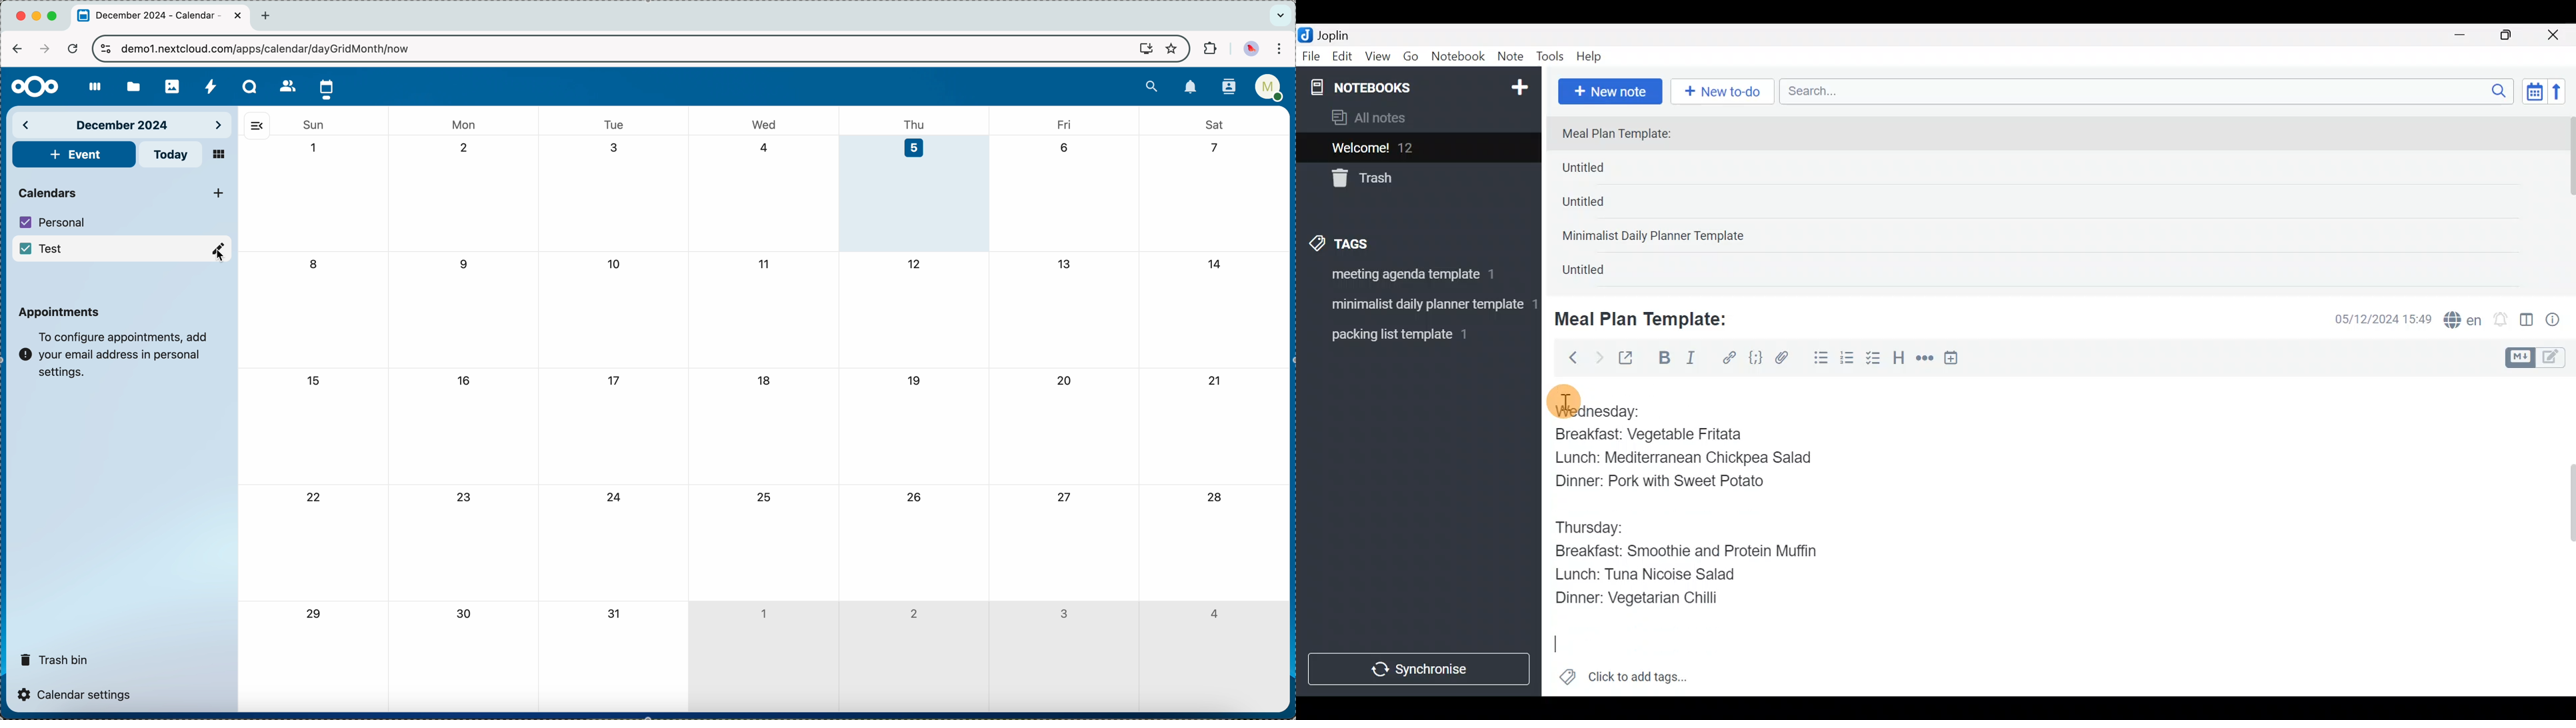 The image size is (2576, 728). I want to click on Dinner: Vegetarian Chilli, so click(1647, 599).